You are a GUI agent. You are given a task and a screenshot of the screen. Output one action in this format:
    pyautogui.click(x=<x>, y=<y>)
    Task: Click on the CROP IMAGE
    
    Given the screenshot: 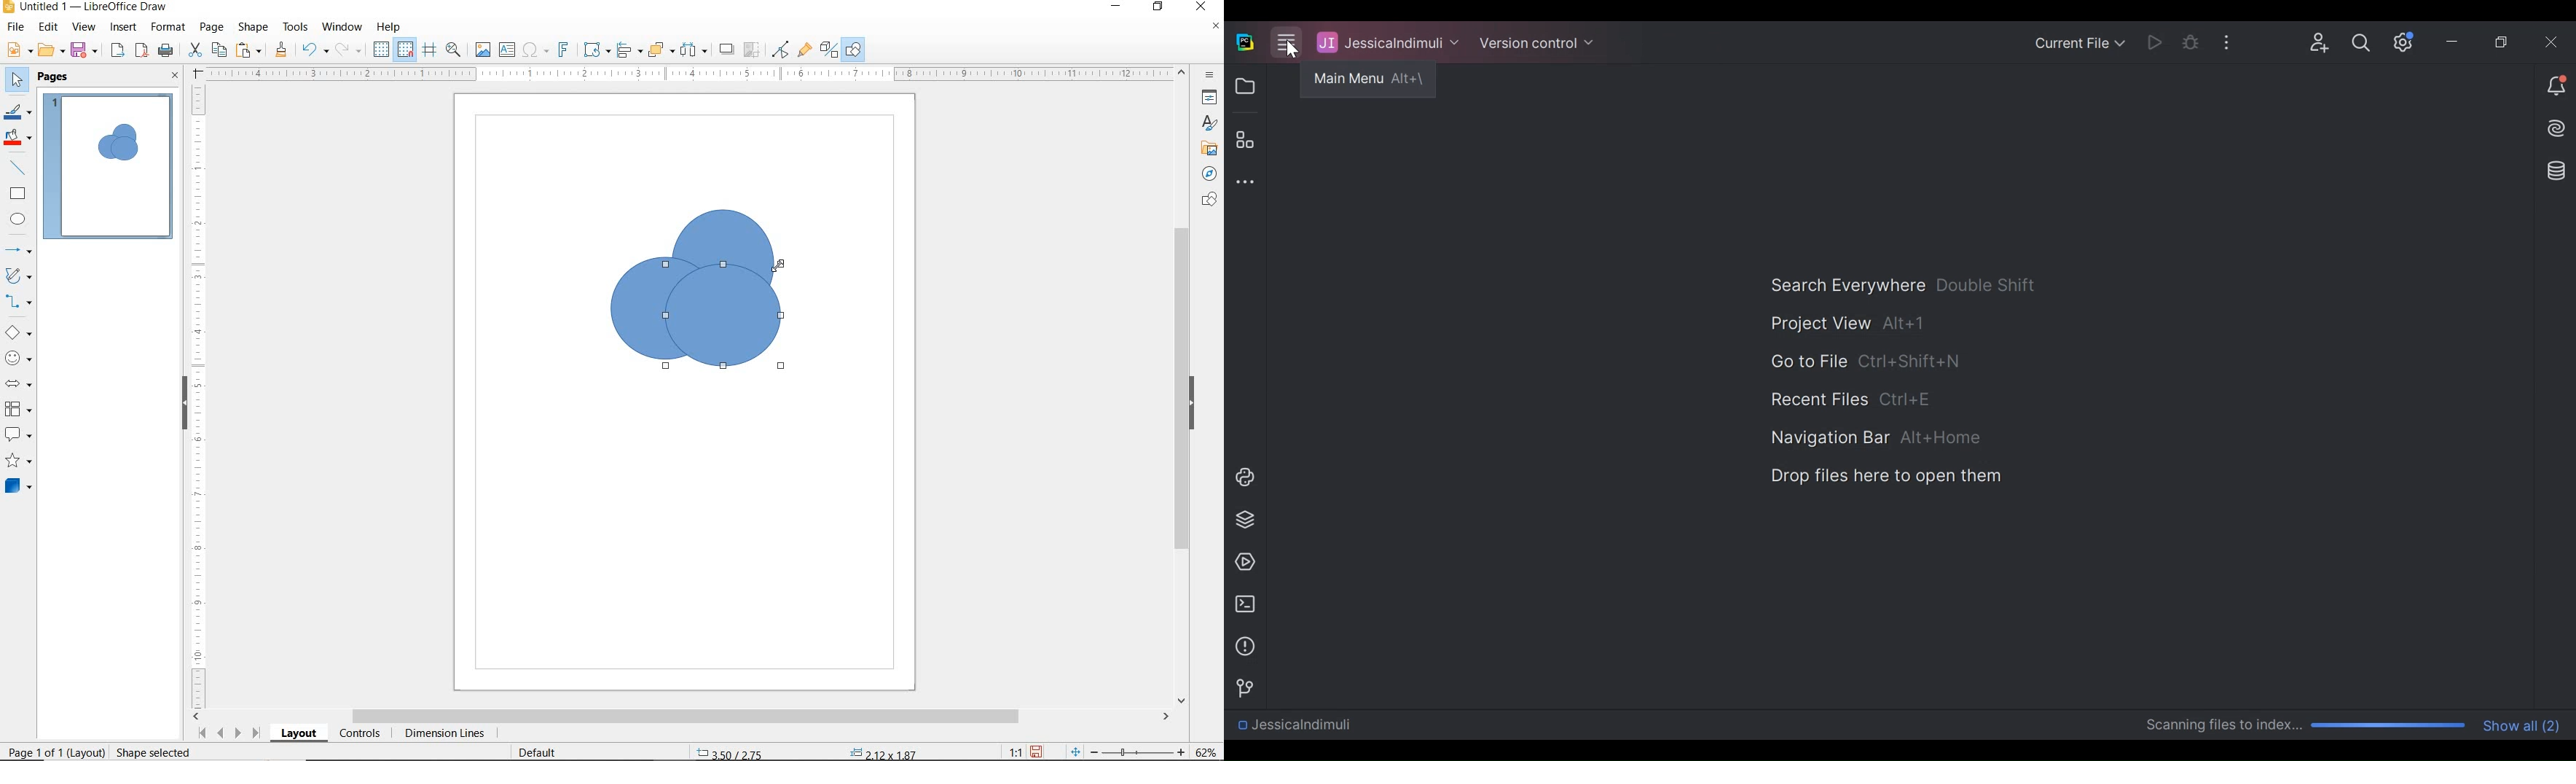 What is the action you would take?
    pyautogui.click(x=751, y=50)
    